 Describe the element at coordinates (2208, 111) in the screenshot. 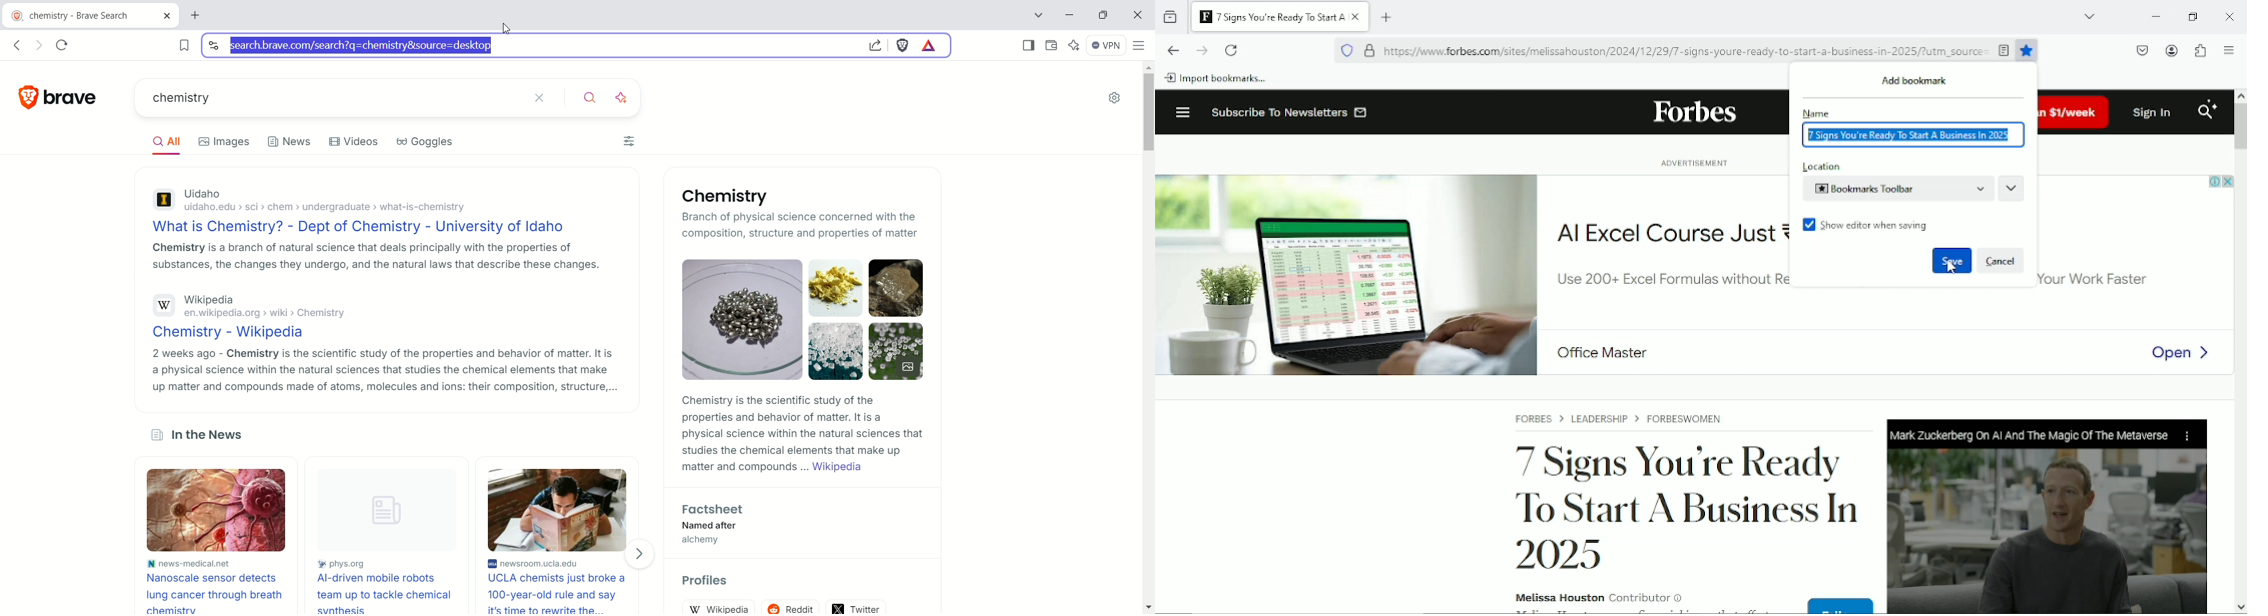

I see `Search` at that location.